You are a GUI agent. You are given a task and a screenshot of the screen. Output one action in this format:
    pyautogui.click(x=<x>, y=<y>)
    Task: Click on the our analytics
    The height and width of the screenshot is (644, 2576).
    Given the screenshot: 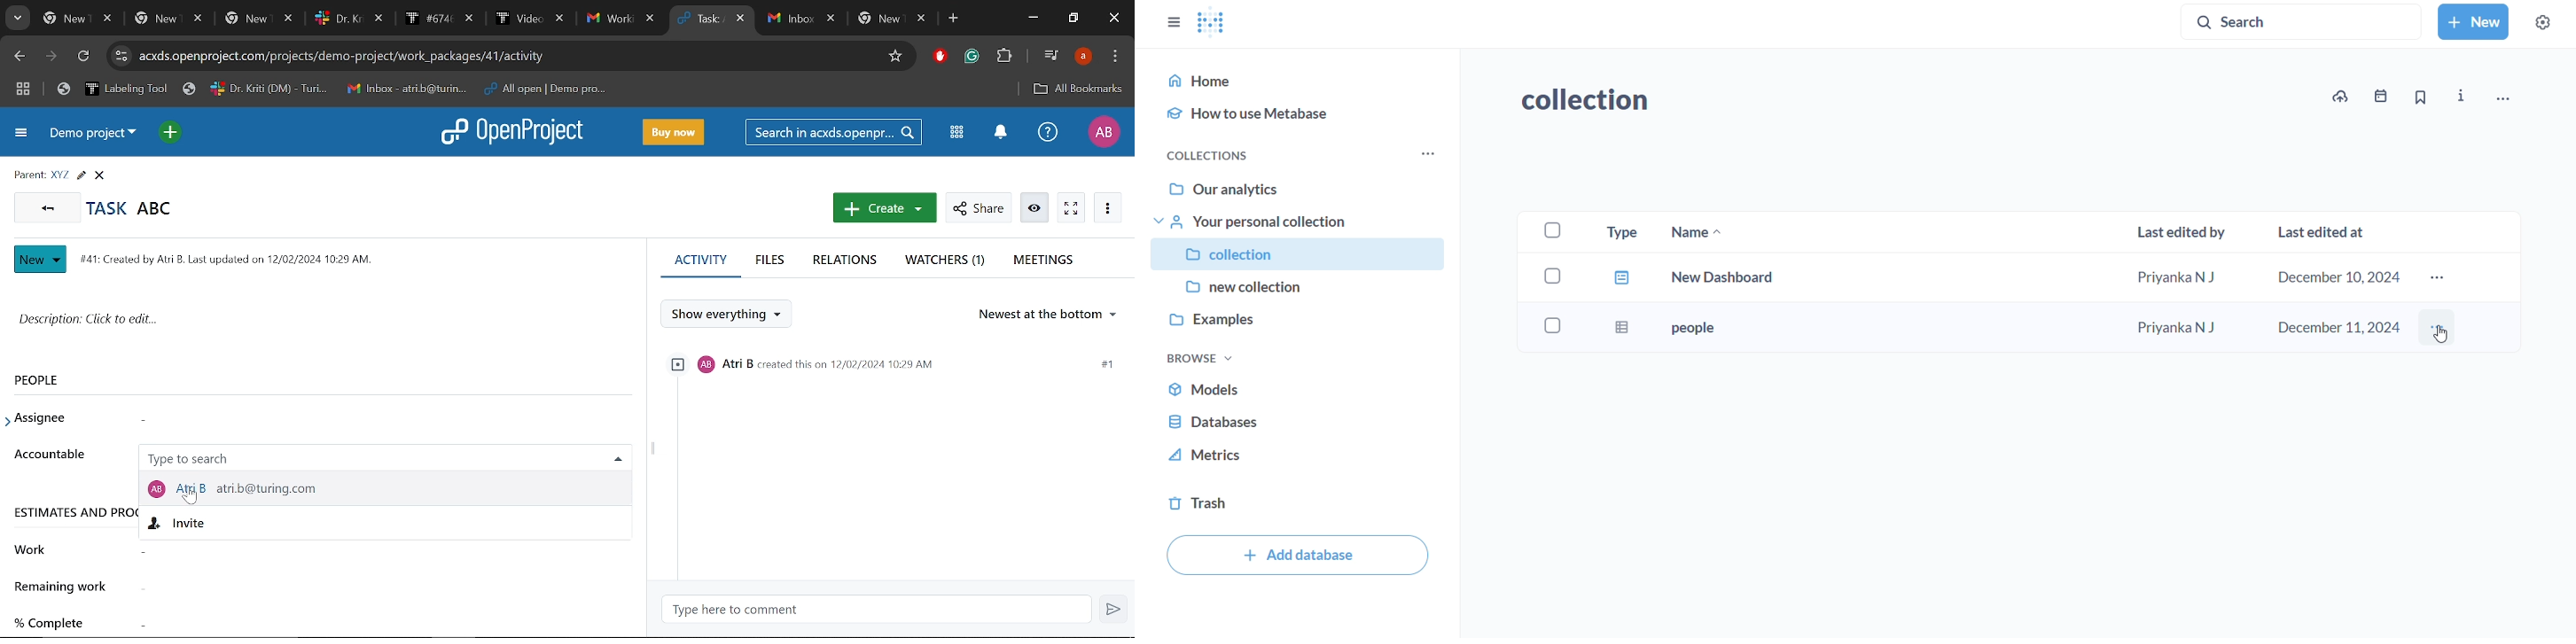 What is the action you would take?
    pyautogui.click(x=1301, y=185)
    